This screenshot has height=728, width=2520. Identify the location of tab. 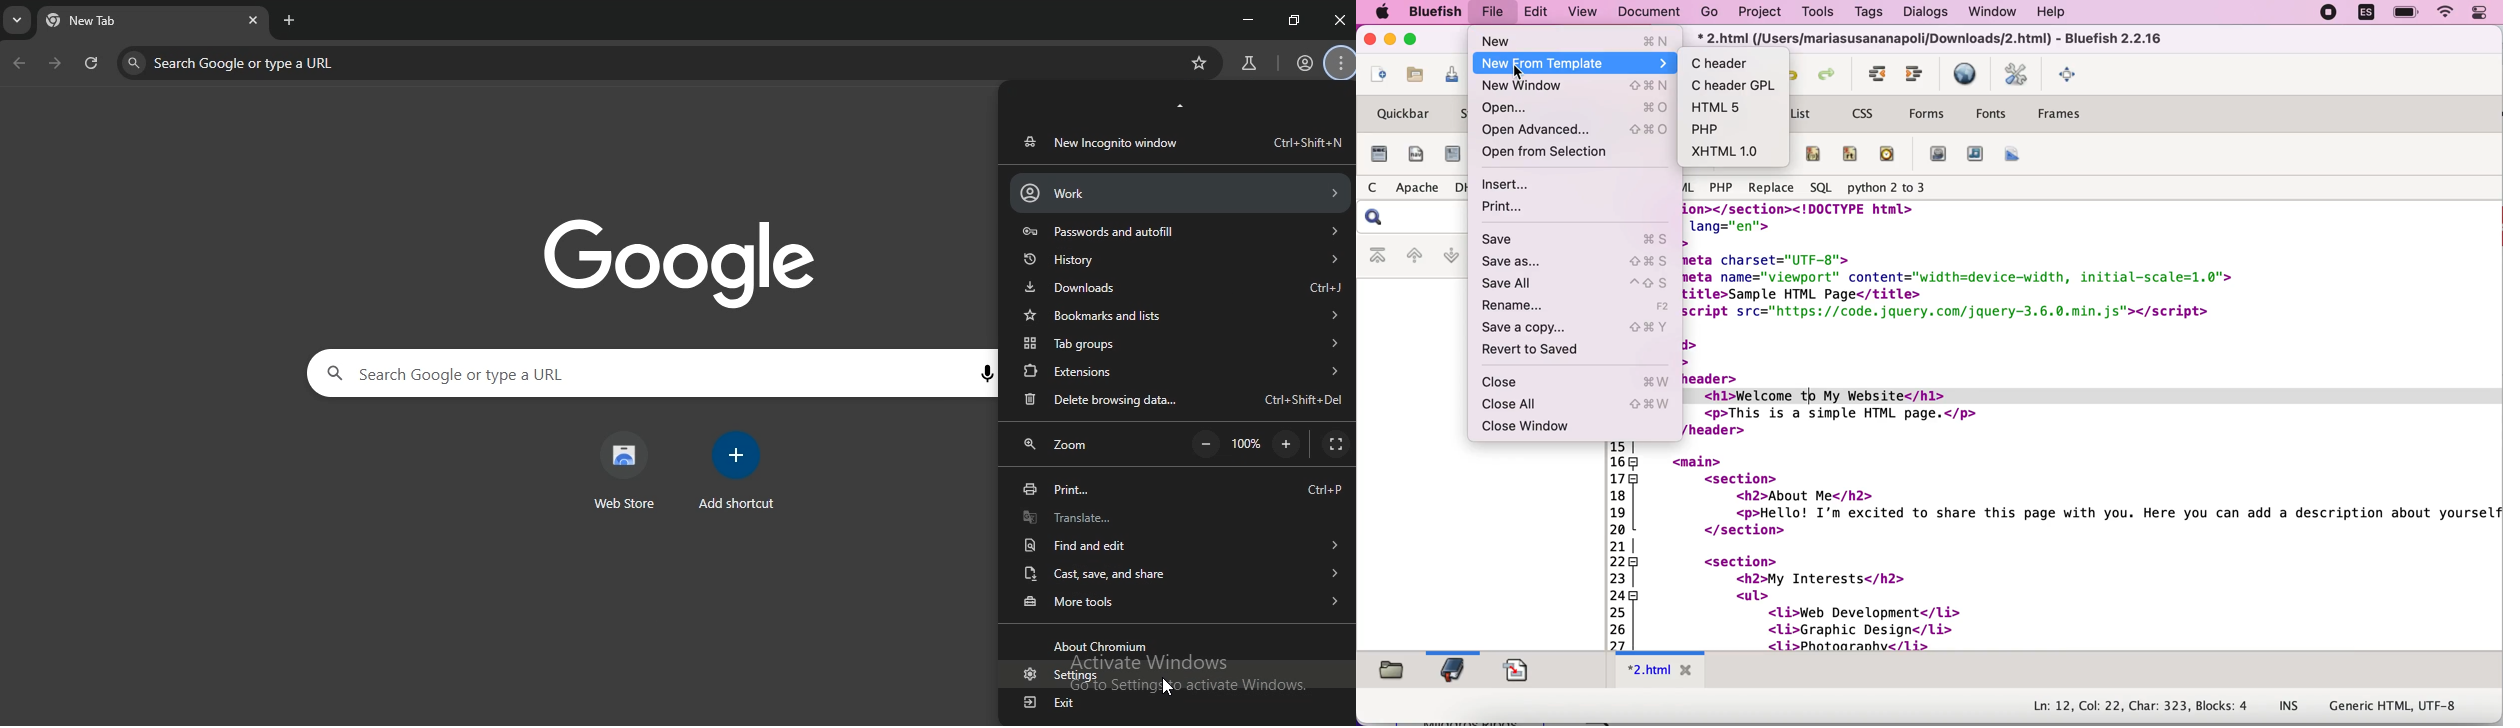
(1659, 671).